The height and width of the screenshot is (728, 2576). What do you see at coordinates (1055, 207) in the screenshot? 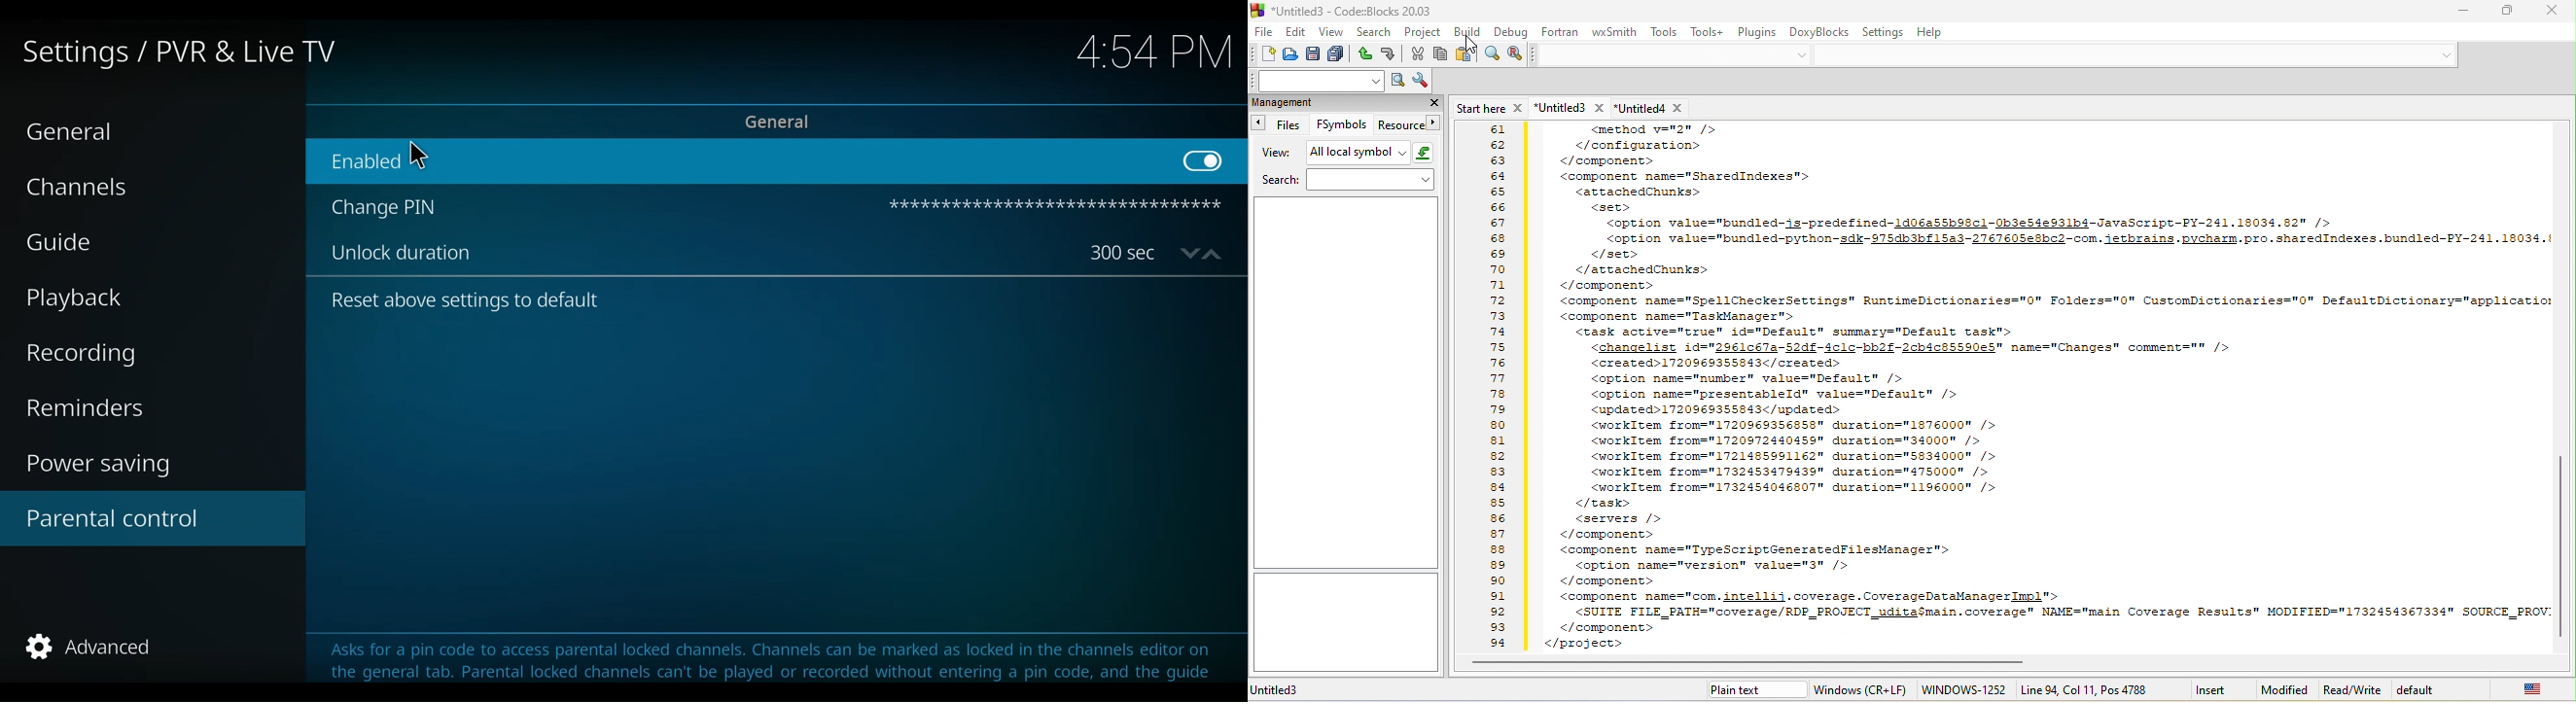
I see `Pin` at bounding box center [1055, 207].